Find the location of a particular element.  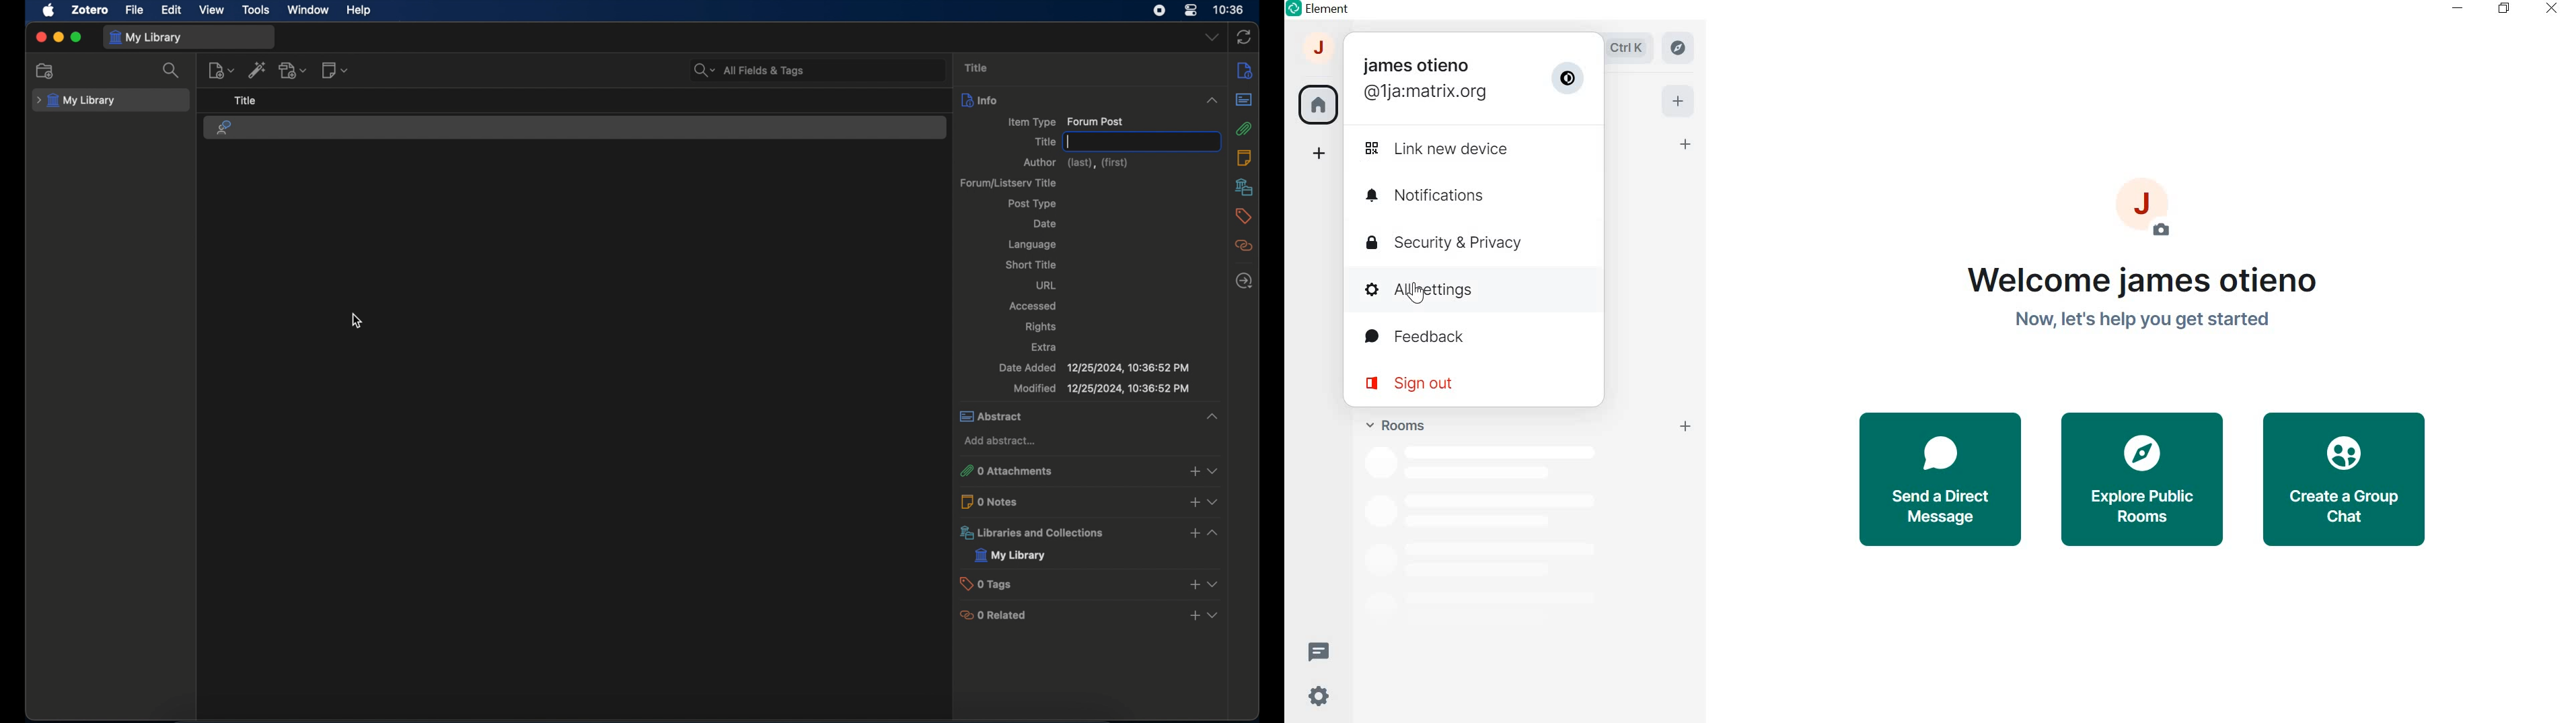

display picture is located at coordinates (2153, 207).